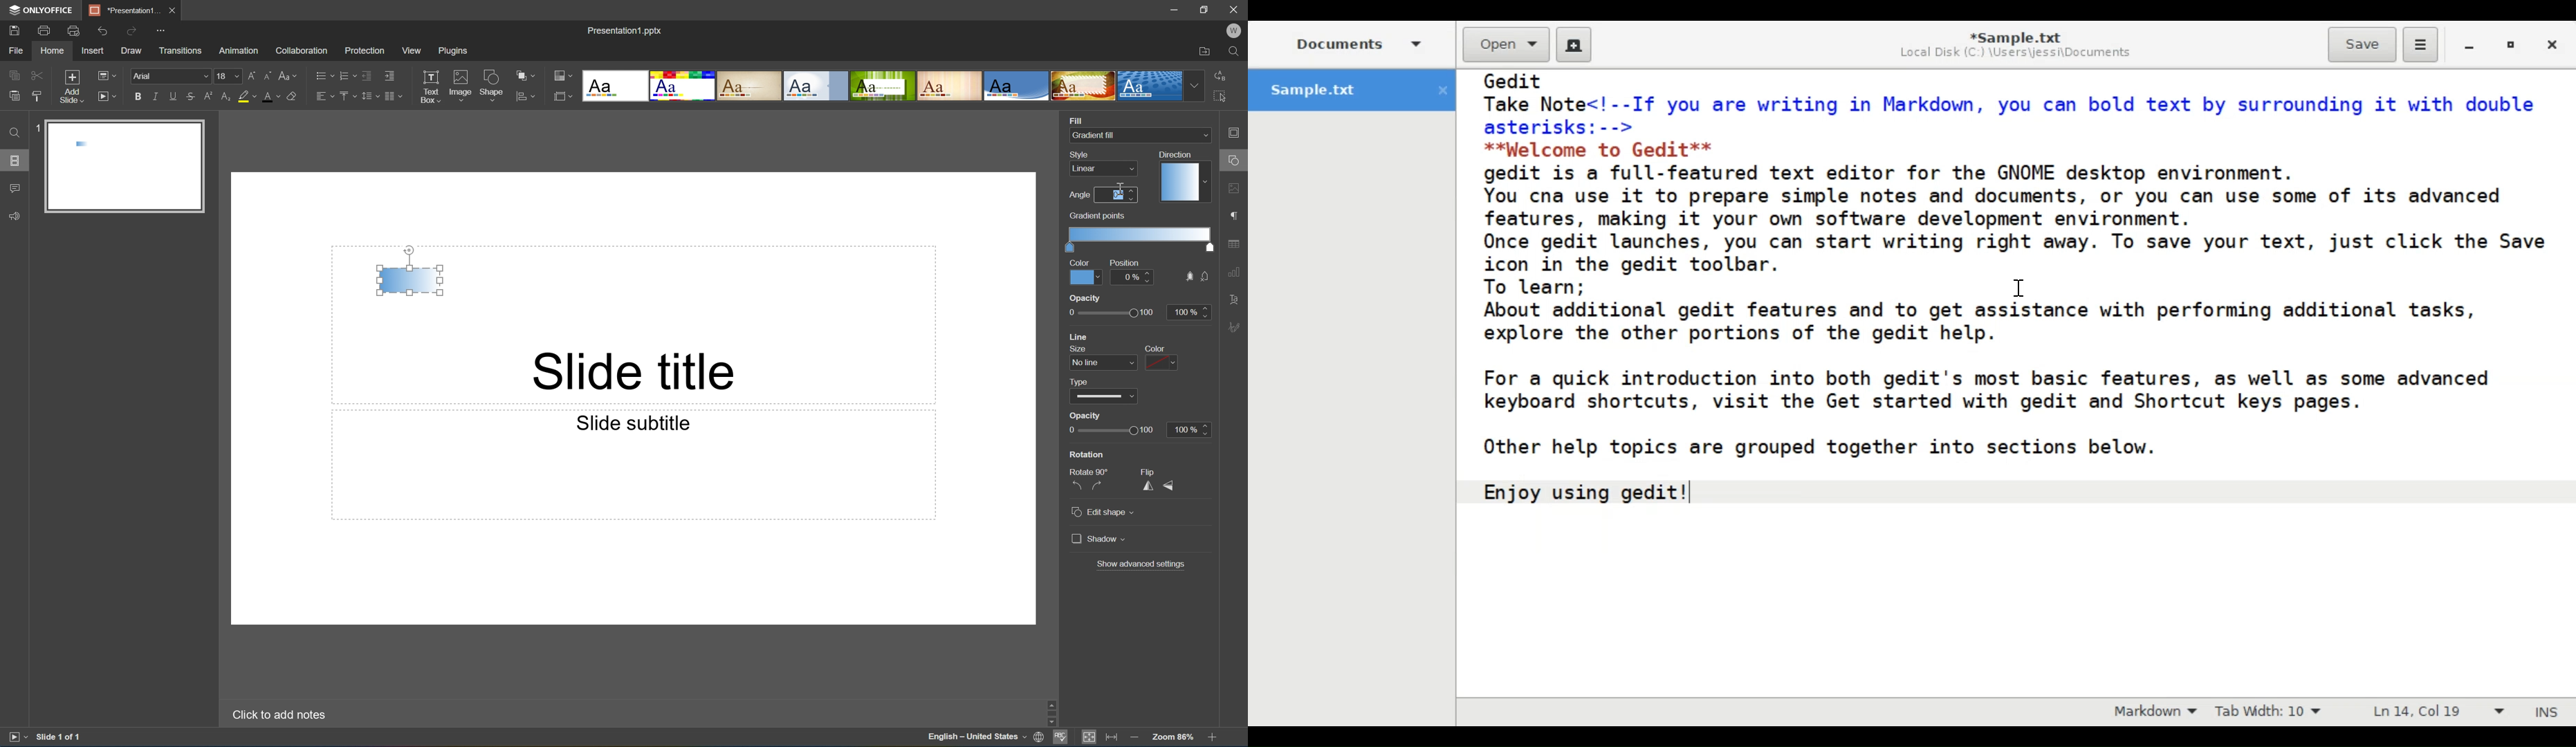 The width and height of the screenshot is (2576, 756). What do you see at coordinates (1100, 486) in the screenshot?
I see `Rotate 90° clockwise` at bounding box center [1100, 486].